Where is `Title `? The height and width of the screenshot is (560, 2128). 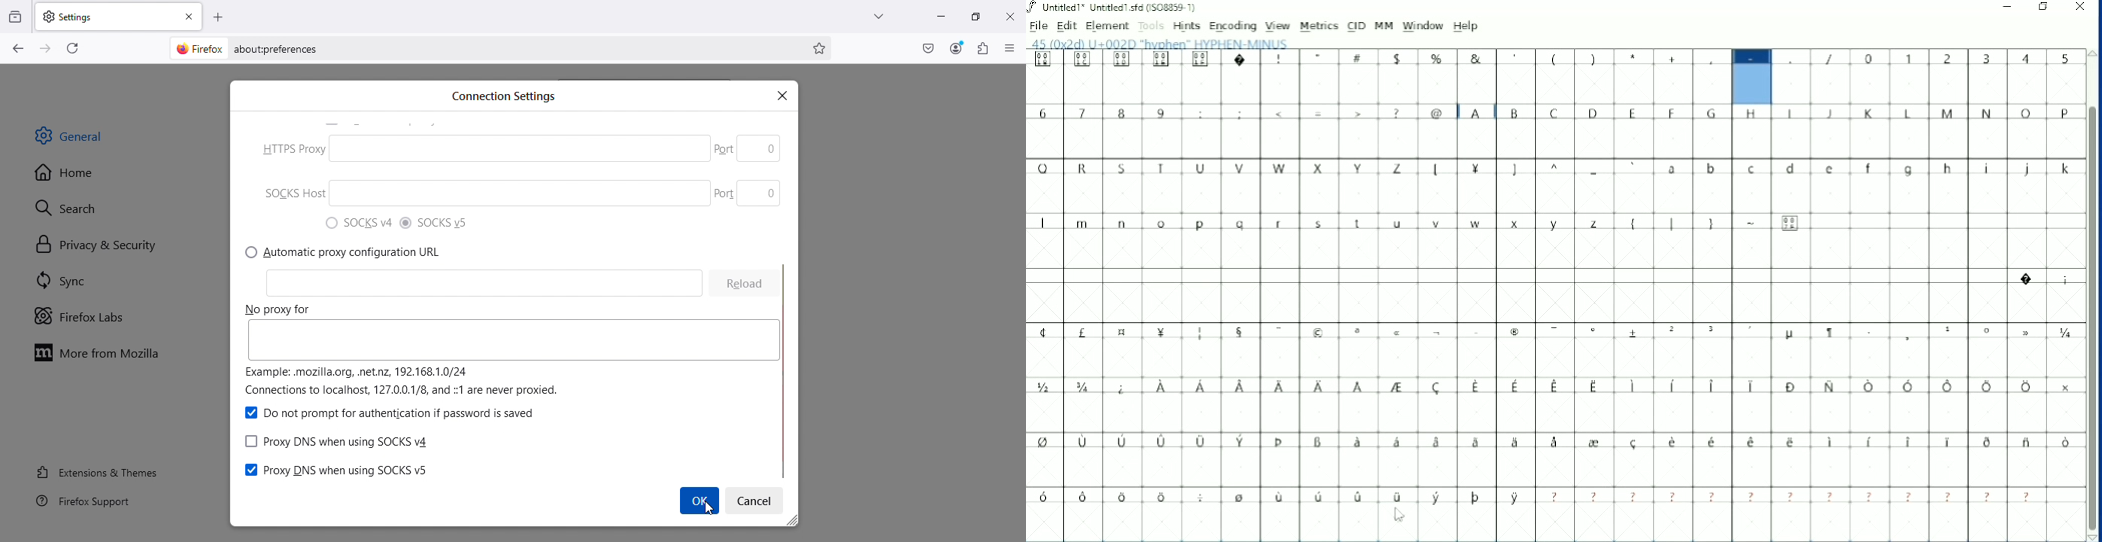
Title  is located at coordinates (1115, 8).